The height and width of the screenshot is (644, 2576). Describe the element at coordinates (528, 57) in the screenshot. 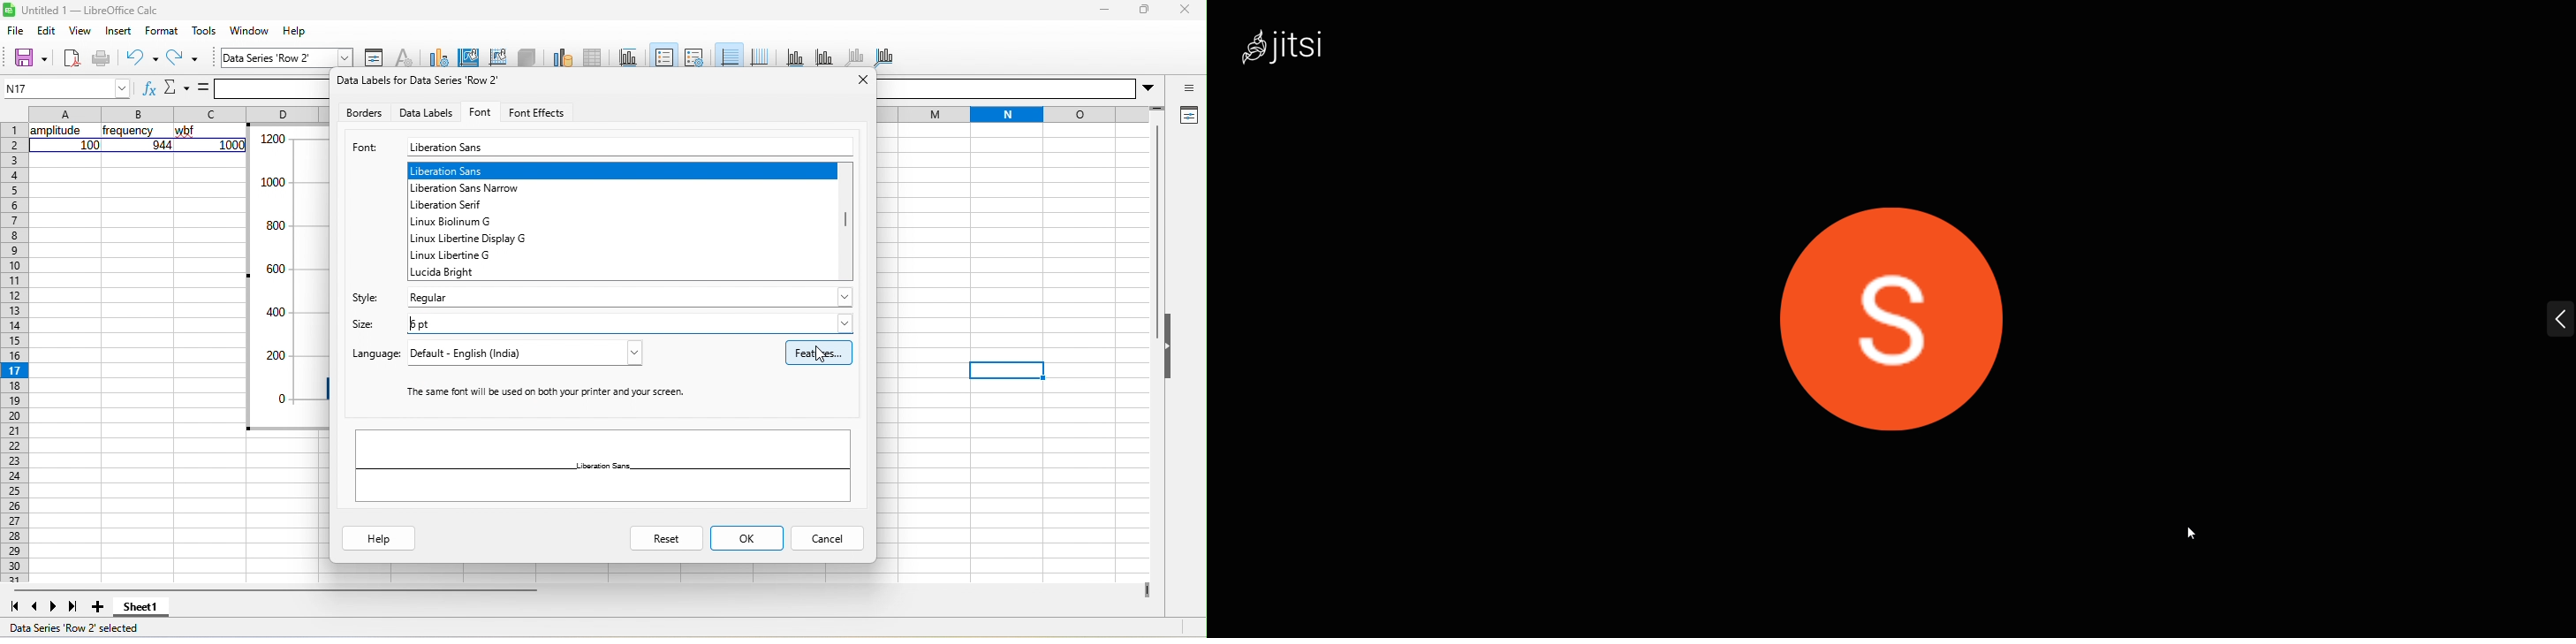

I see `3d view` at that location.